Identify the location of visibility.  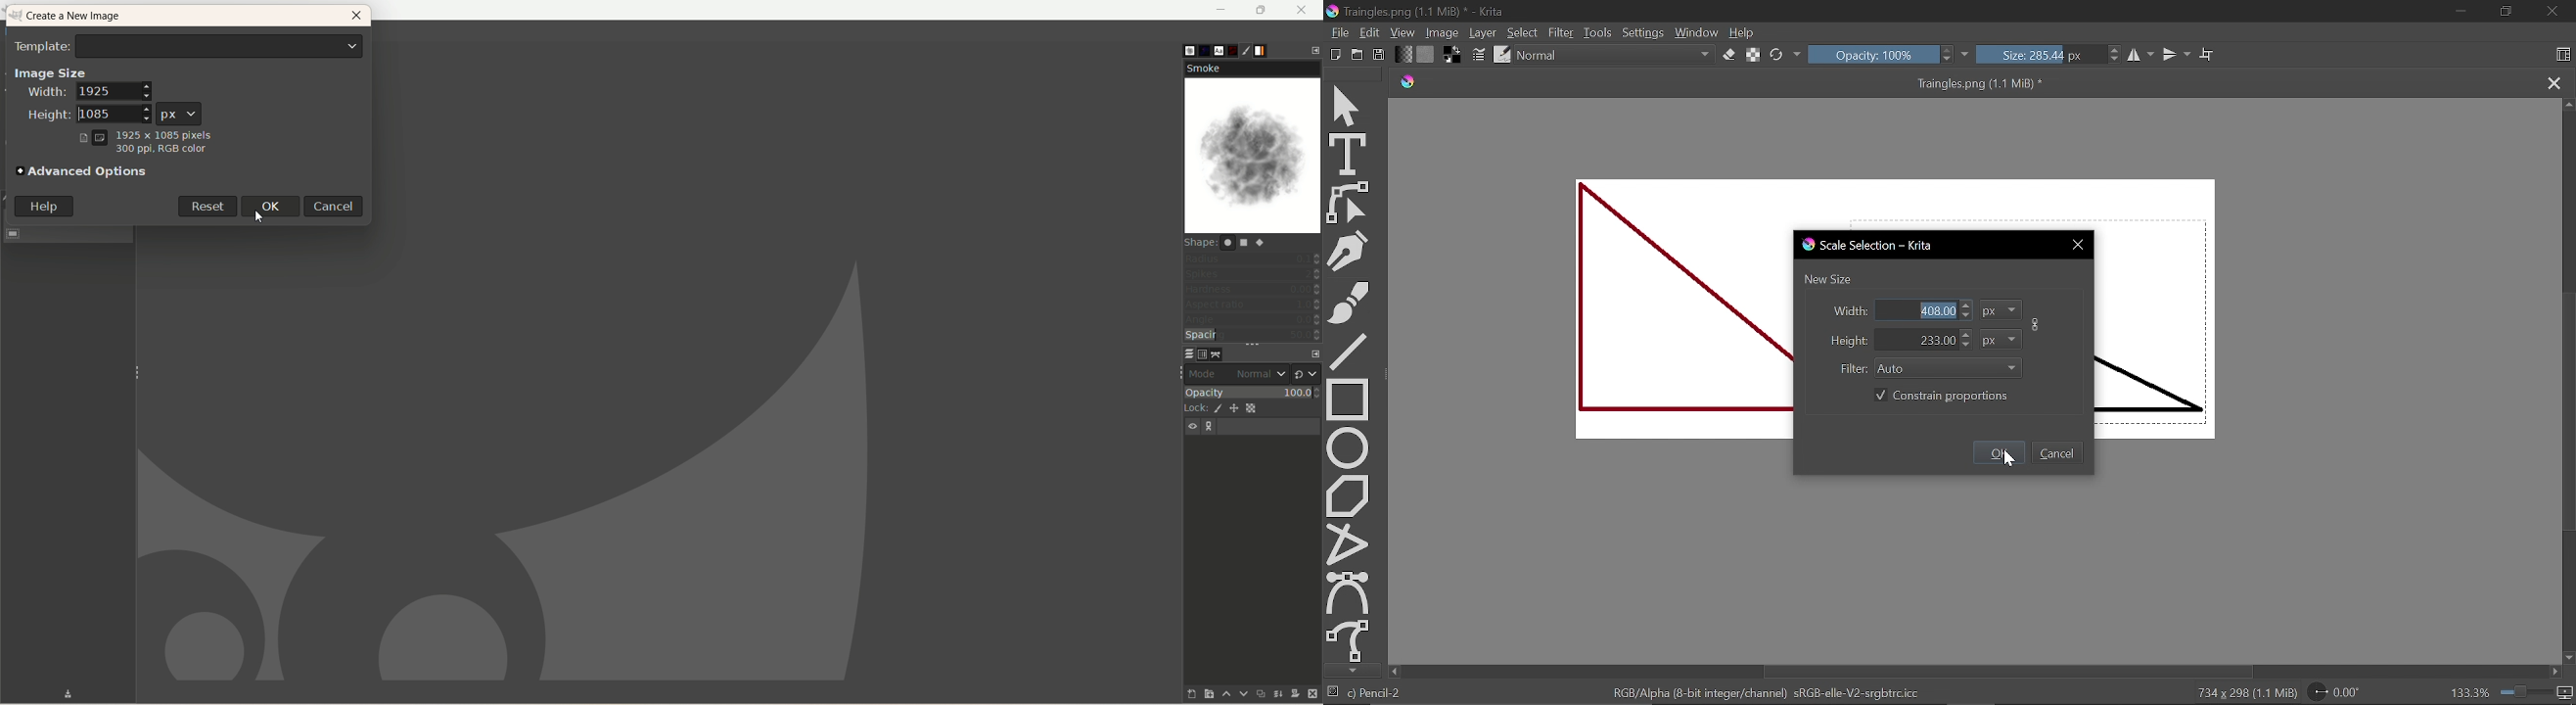
(1194, 426).